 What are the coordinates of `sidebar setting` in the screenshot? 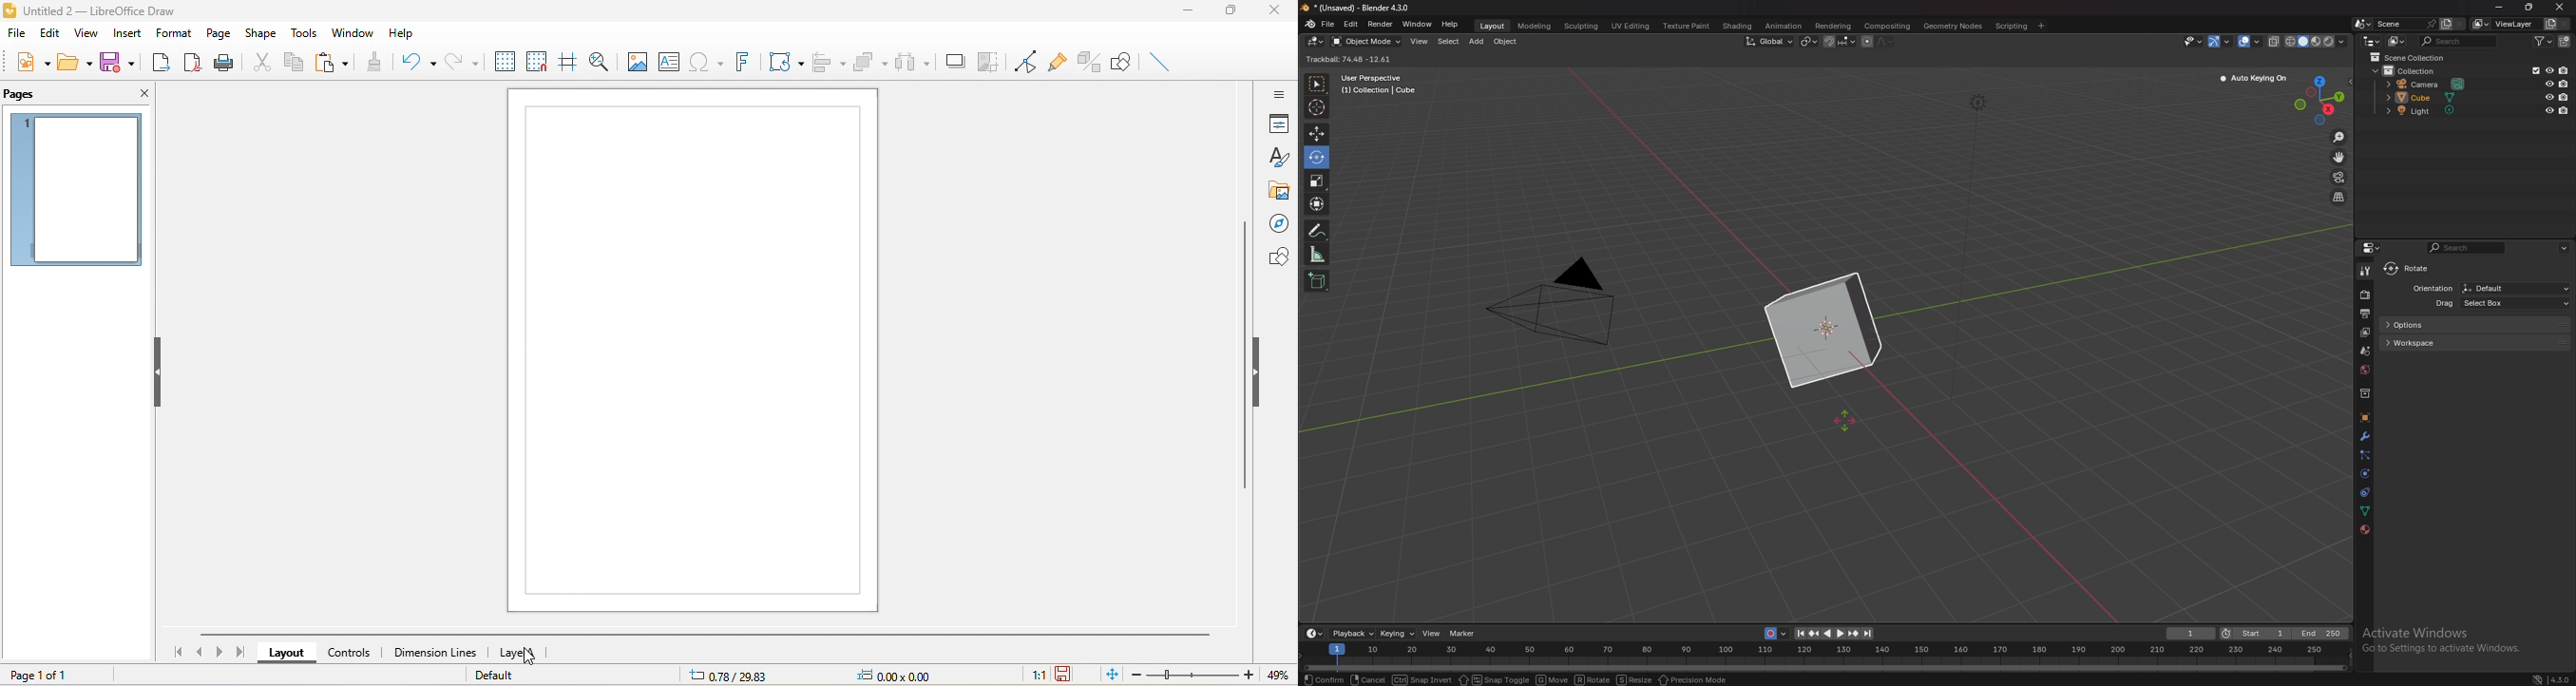 It's located at (1281, 97).